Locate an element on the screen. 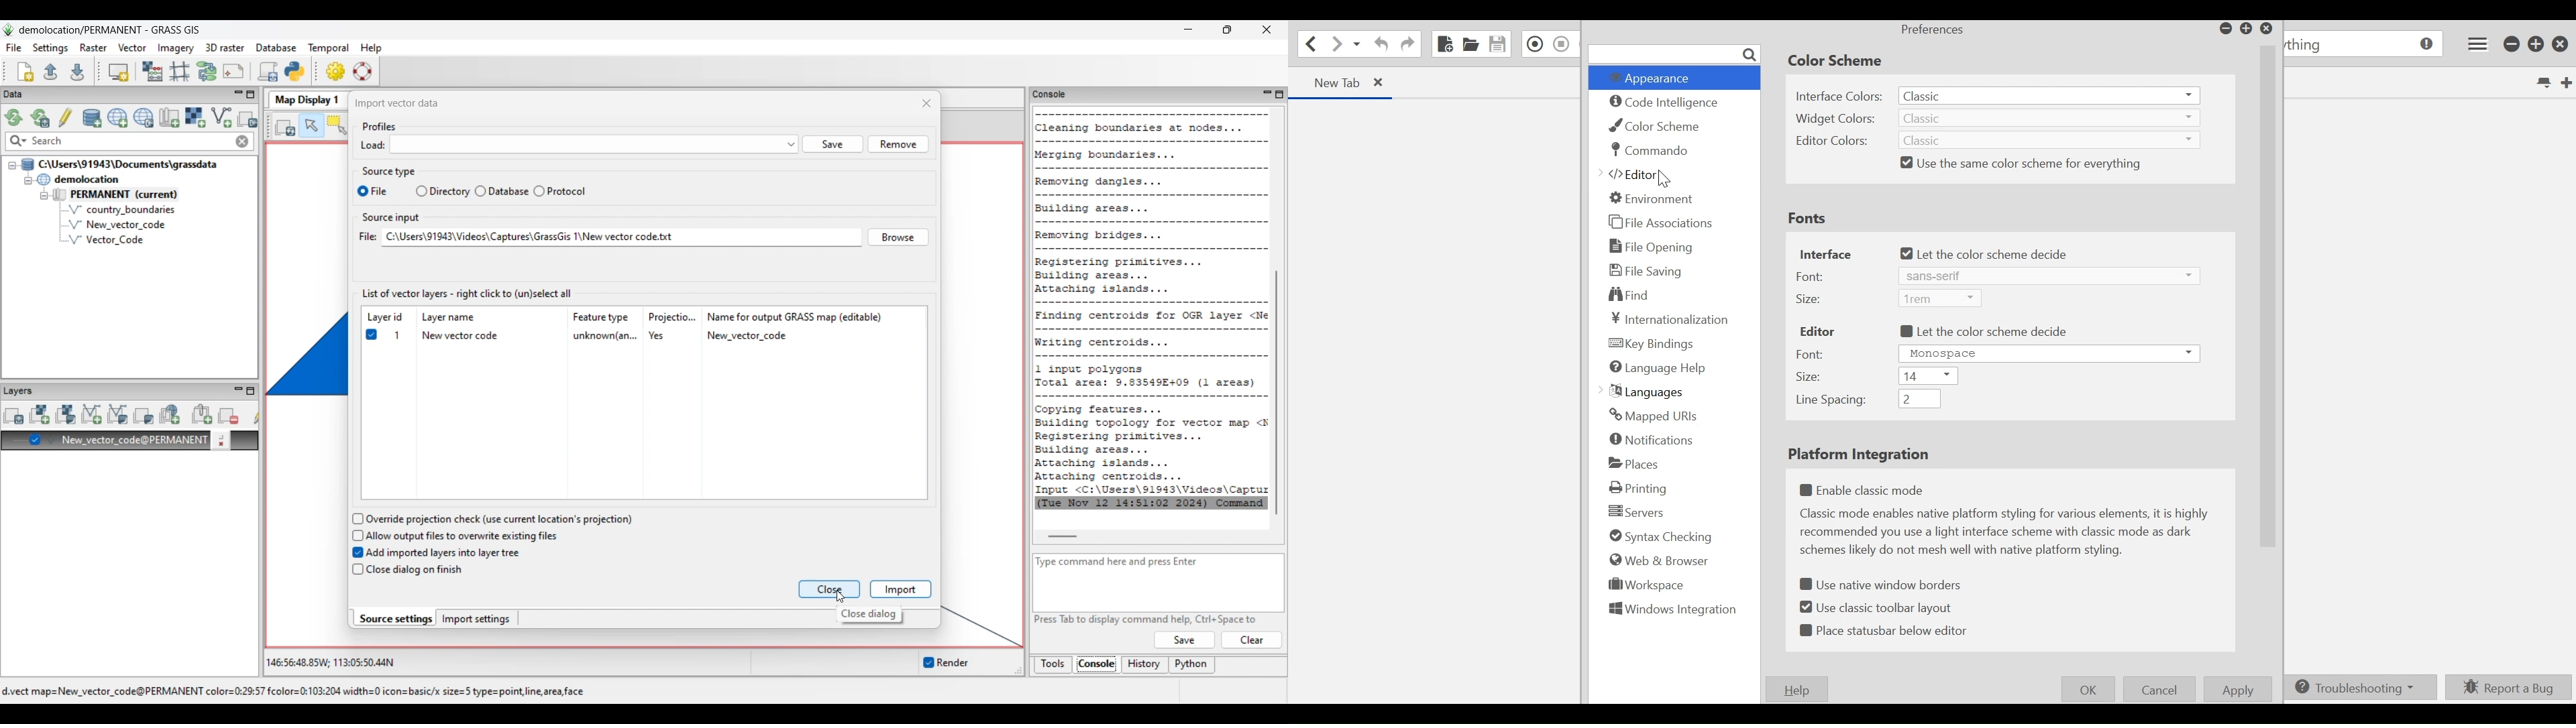 This screenshot has height=728, width=2576. Editor Colors: is located at coordinates (1832, 140).